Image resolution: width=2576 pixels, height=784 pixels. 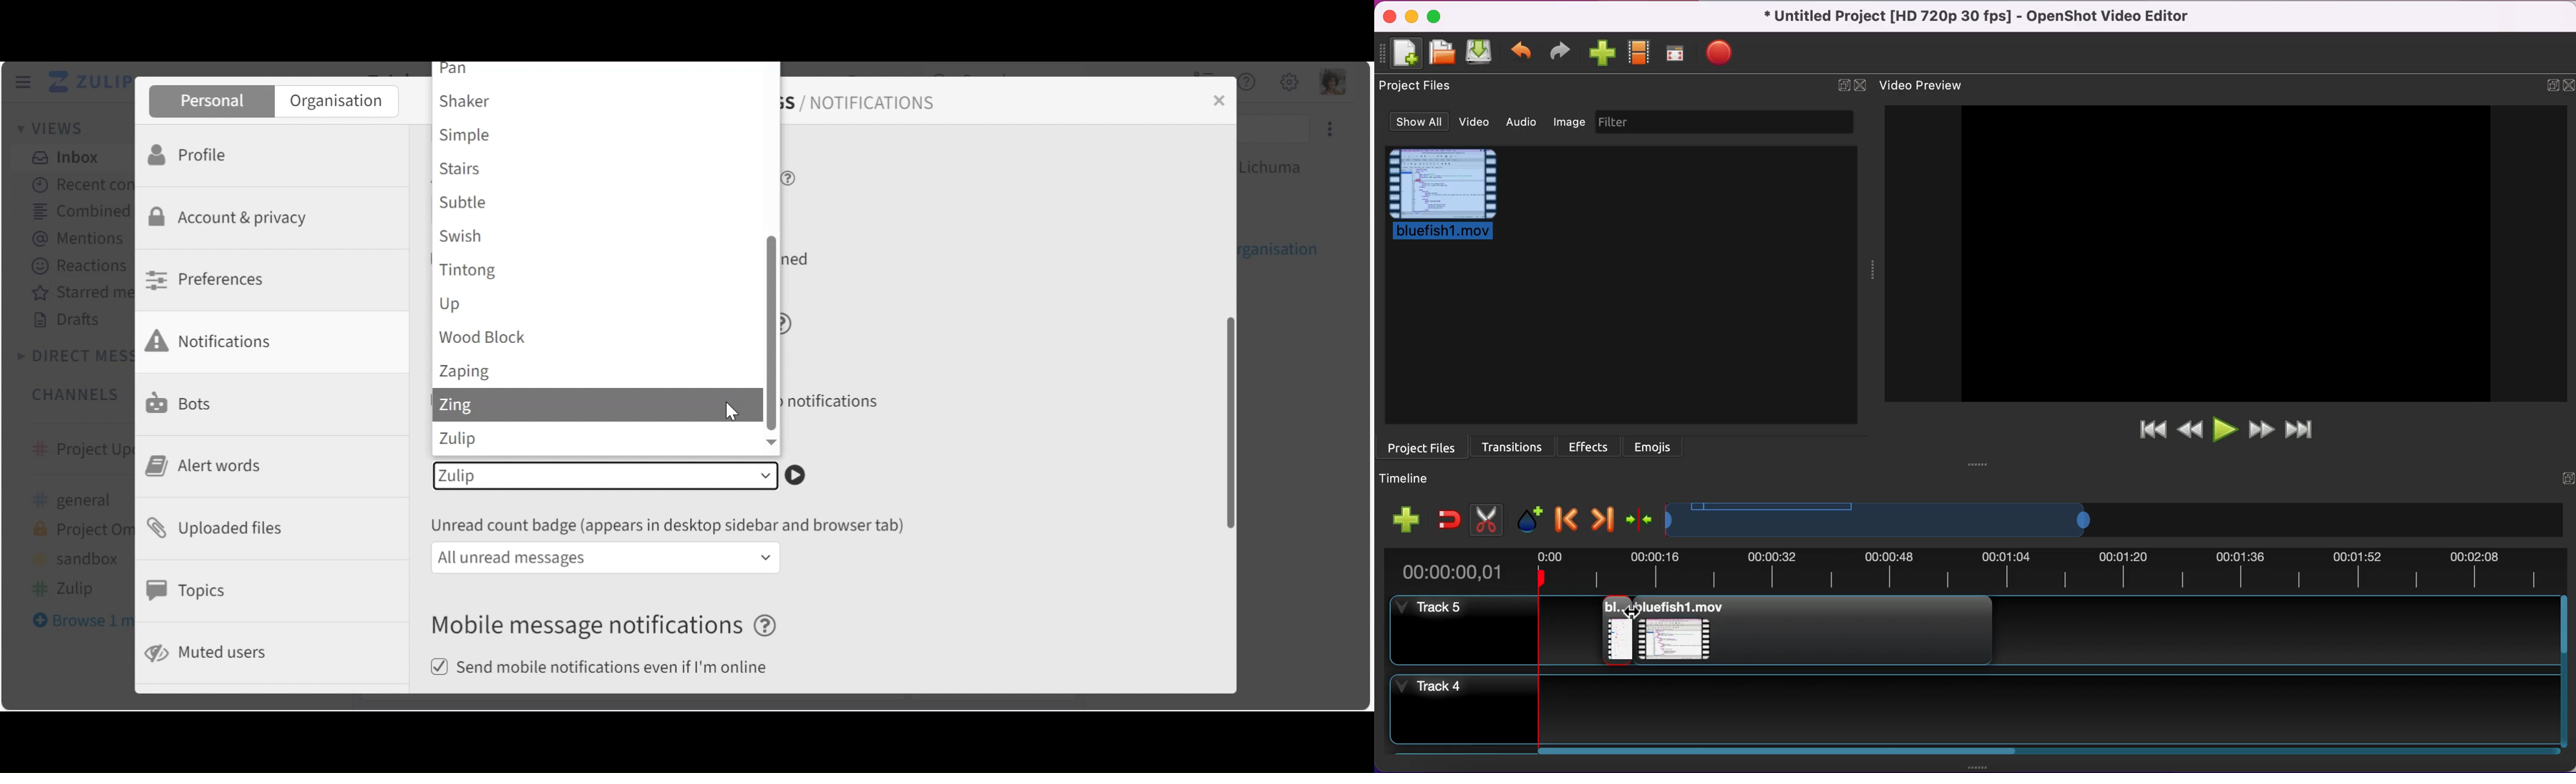 I want to click on , so click(x=772, y=331).